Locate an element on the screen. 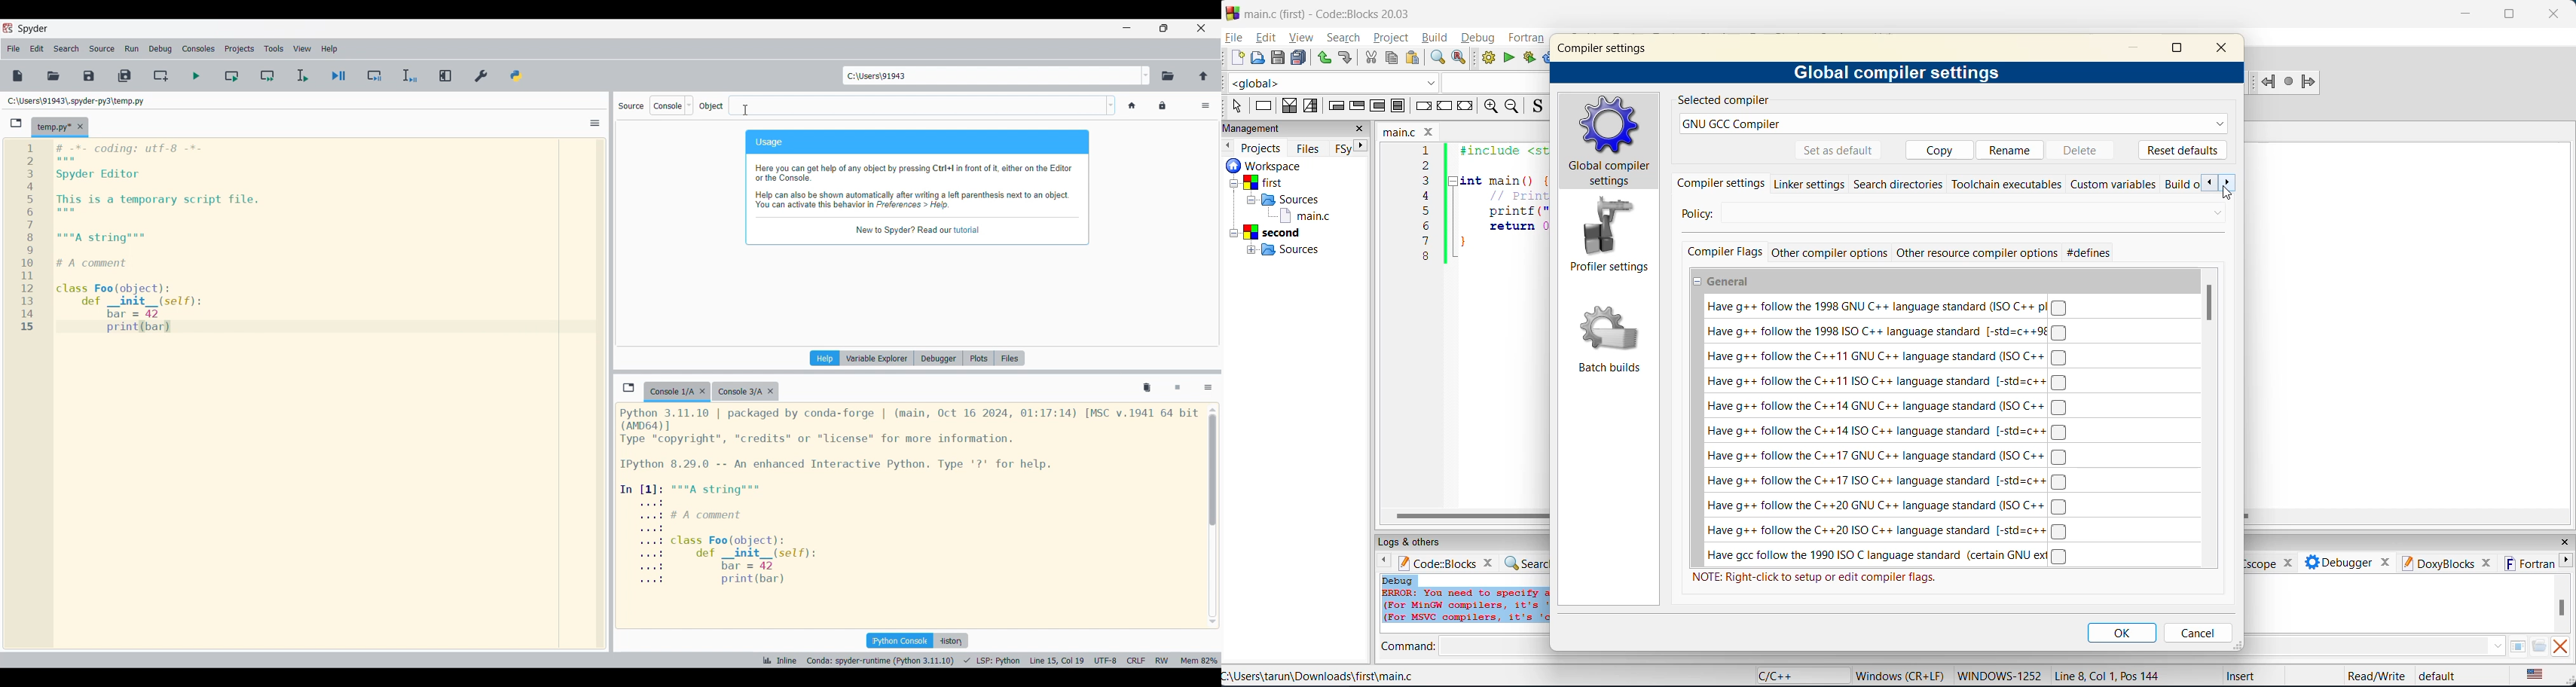  Have g++ follow the 1998 GNU C++ language standard (150 C++ pi is located at coordinates (1883, 307).